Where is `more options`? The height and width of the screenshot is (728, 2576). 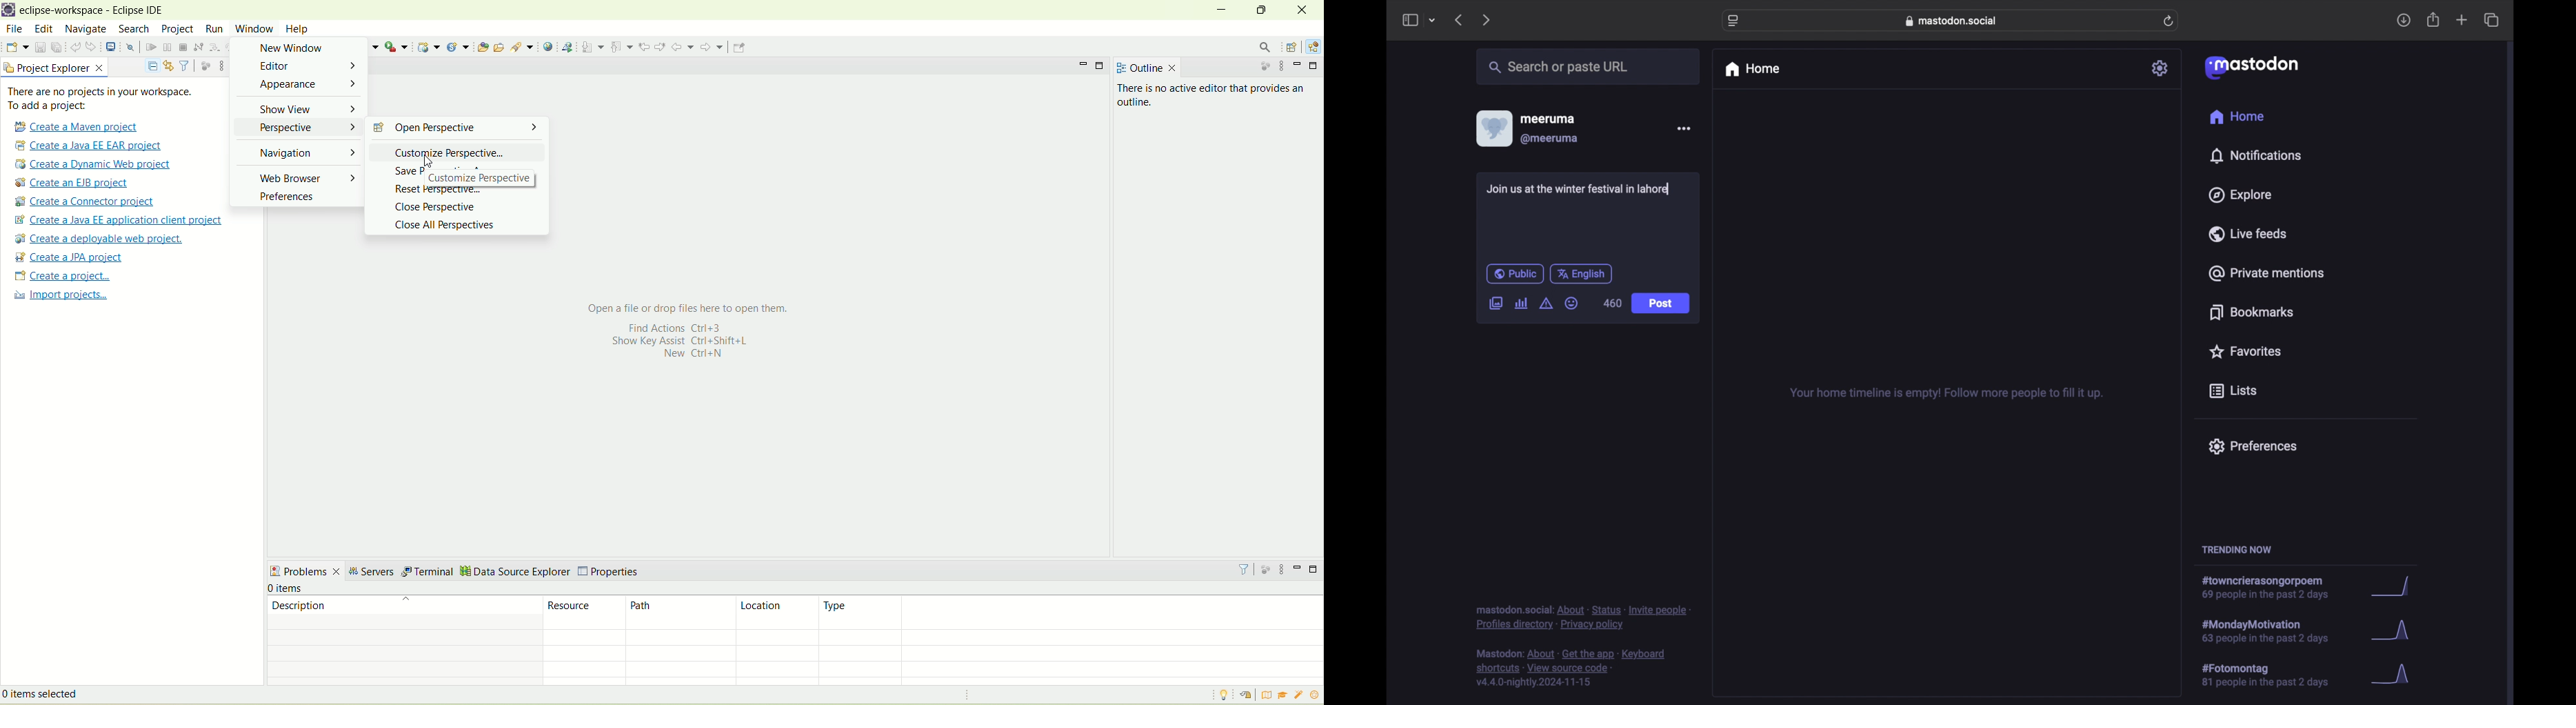
more options is located at coordinates (1684, 129).